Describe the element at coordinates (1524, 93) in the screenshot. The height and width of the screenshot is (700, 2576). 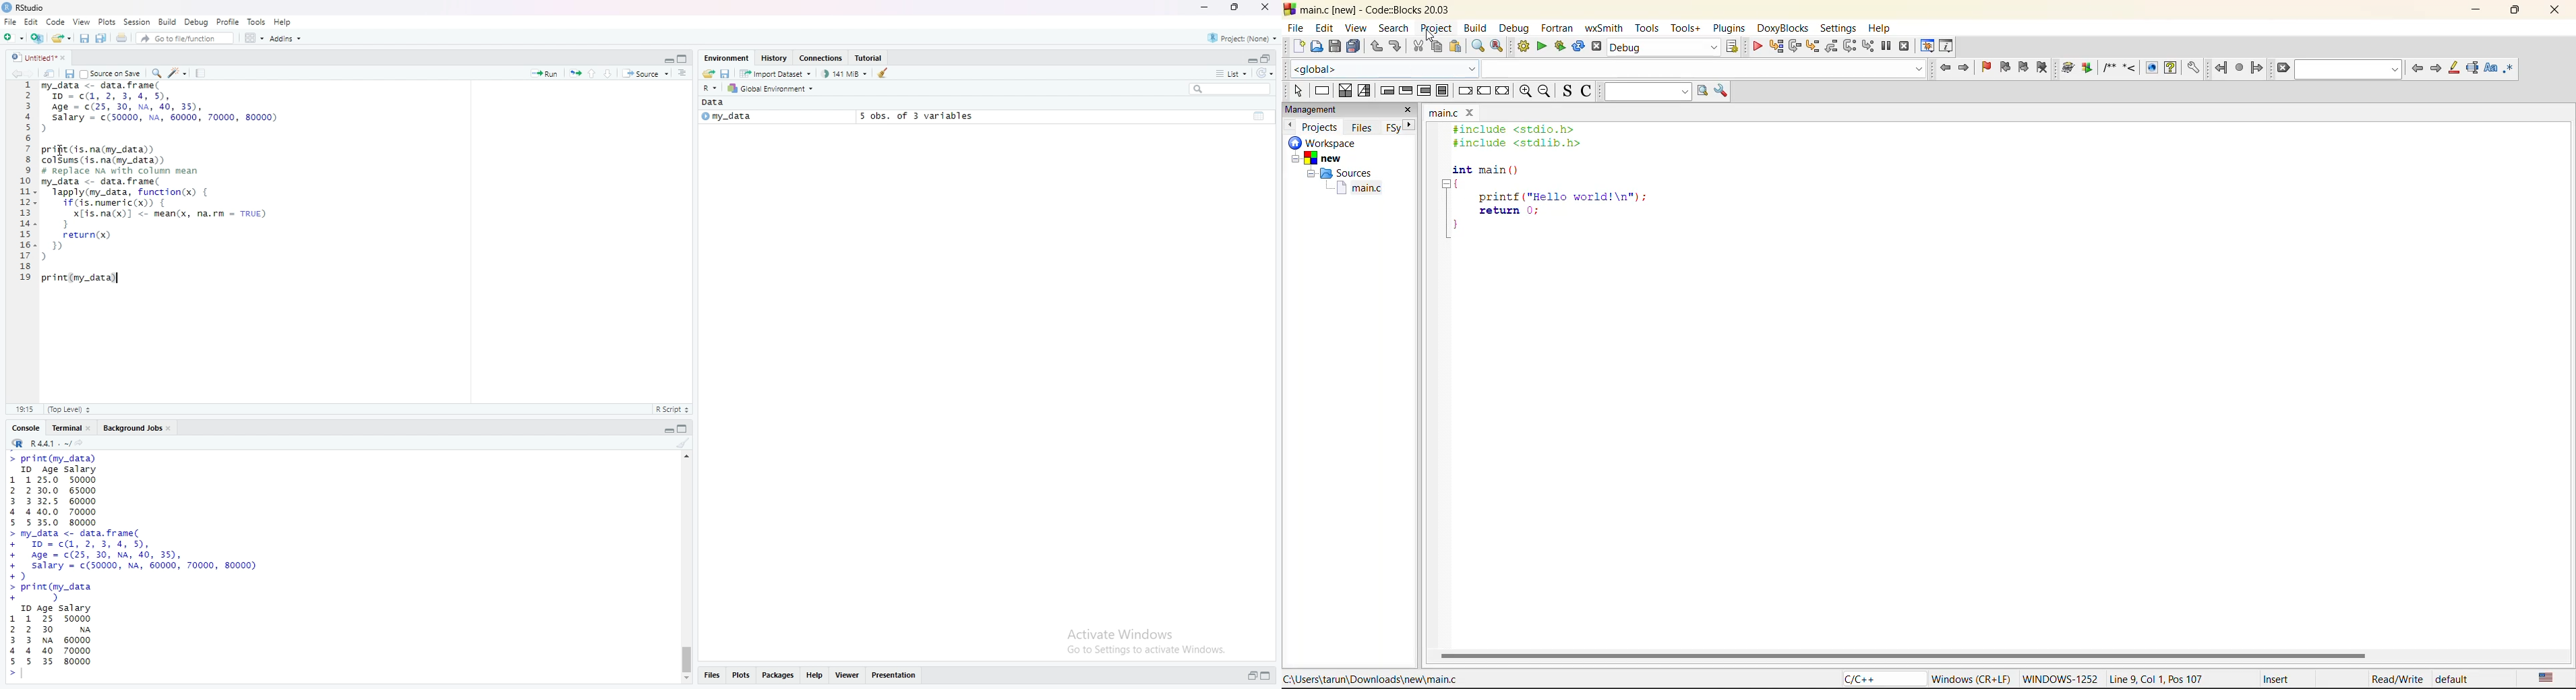
I see `zoom in` at that location.